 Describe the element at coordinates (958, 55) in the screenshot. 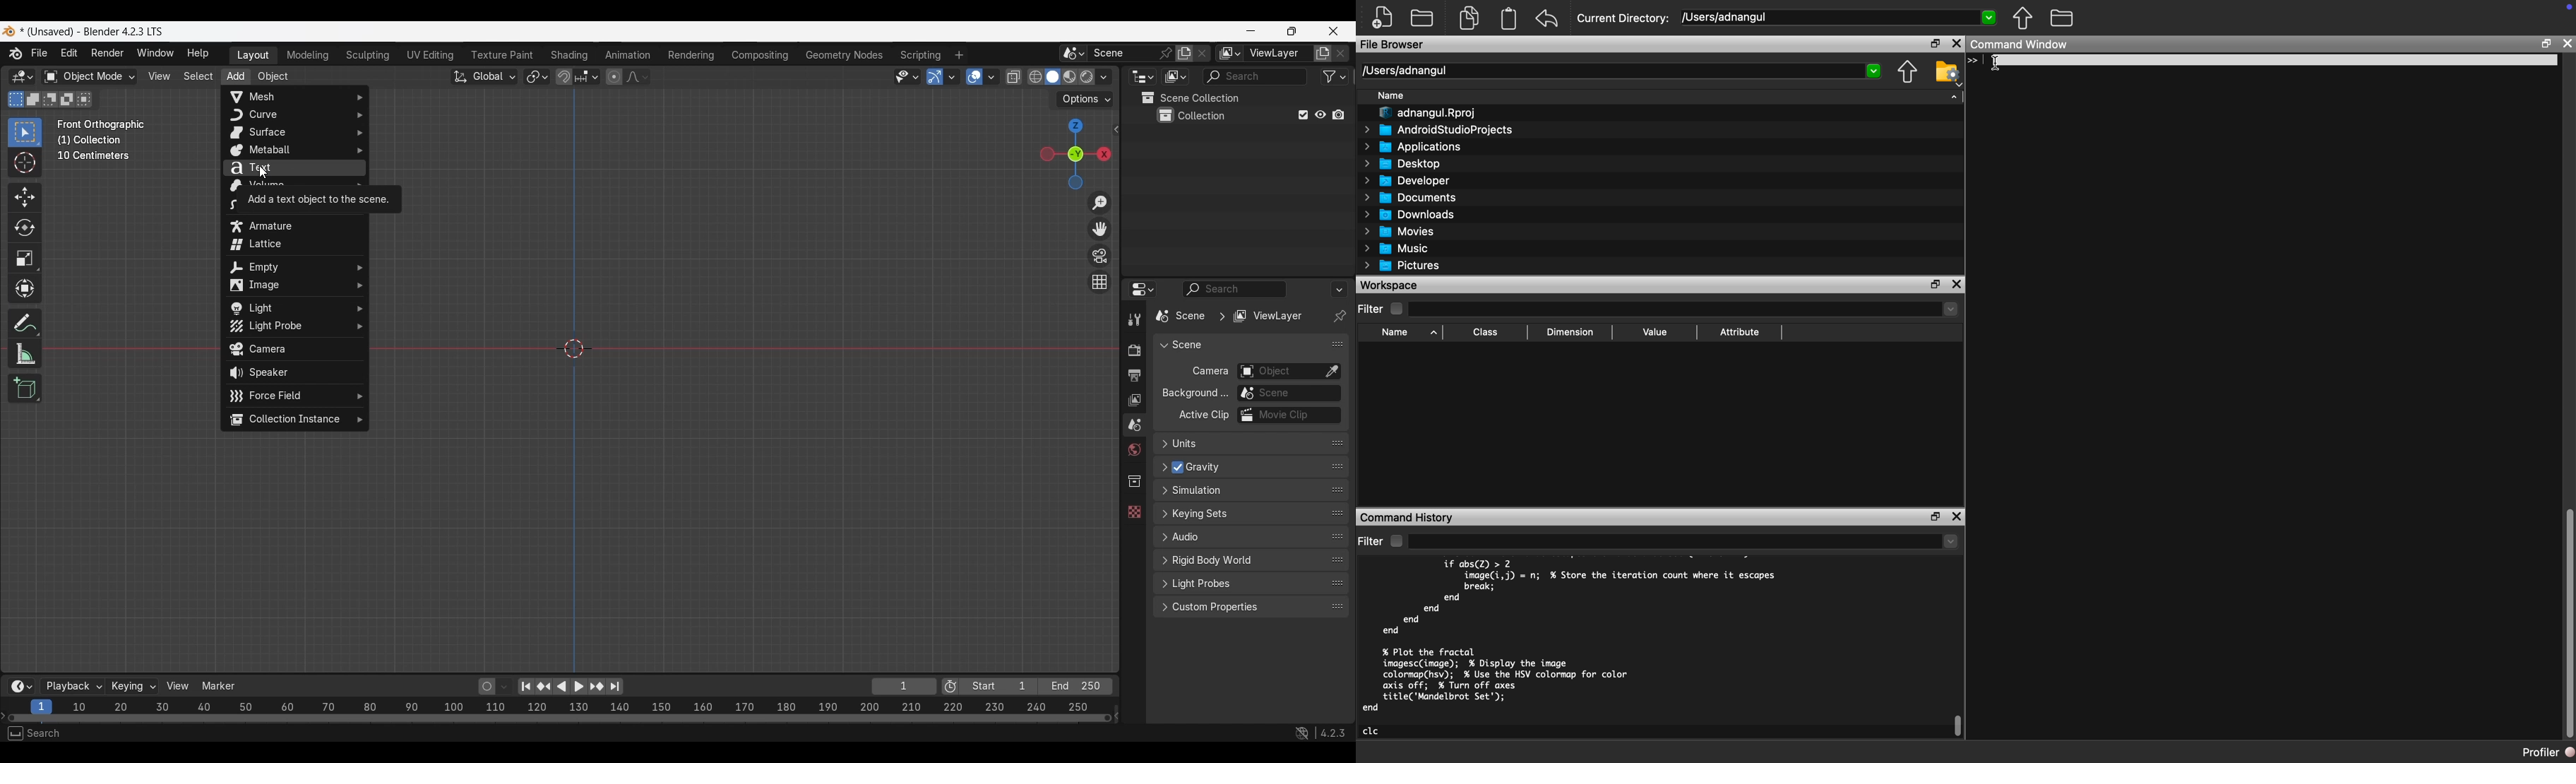

I see `Add workspace` at that location.